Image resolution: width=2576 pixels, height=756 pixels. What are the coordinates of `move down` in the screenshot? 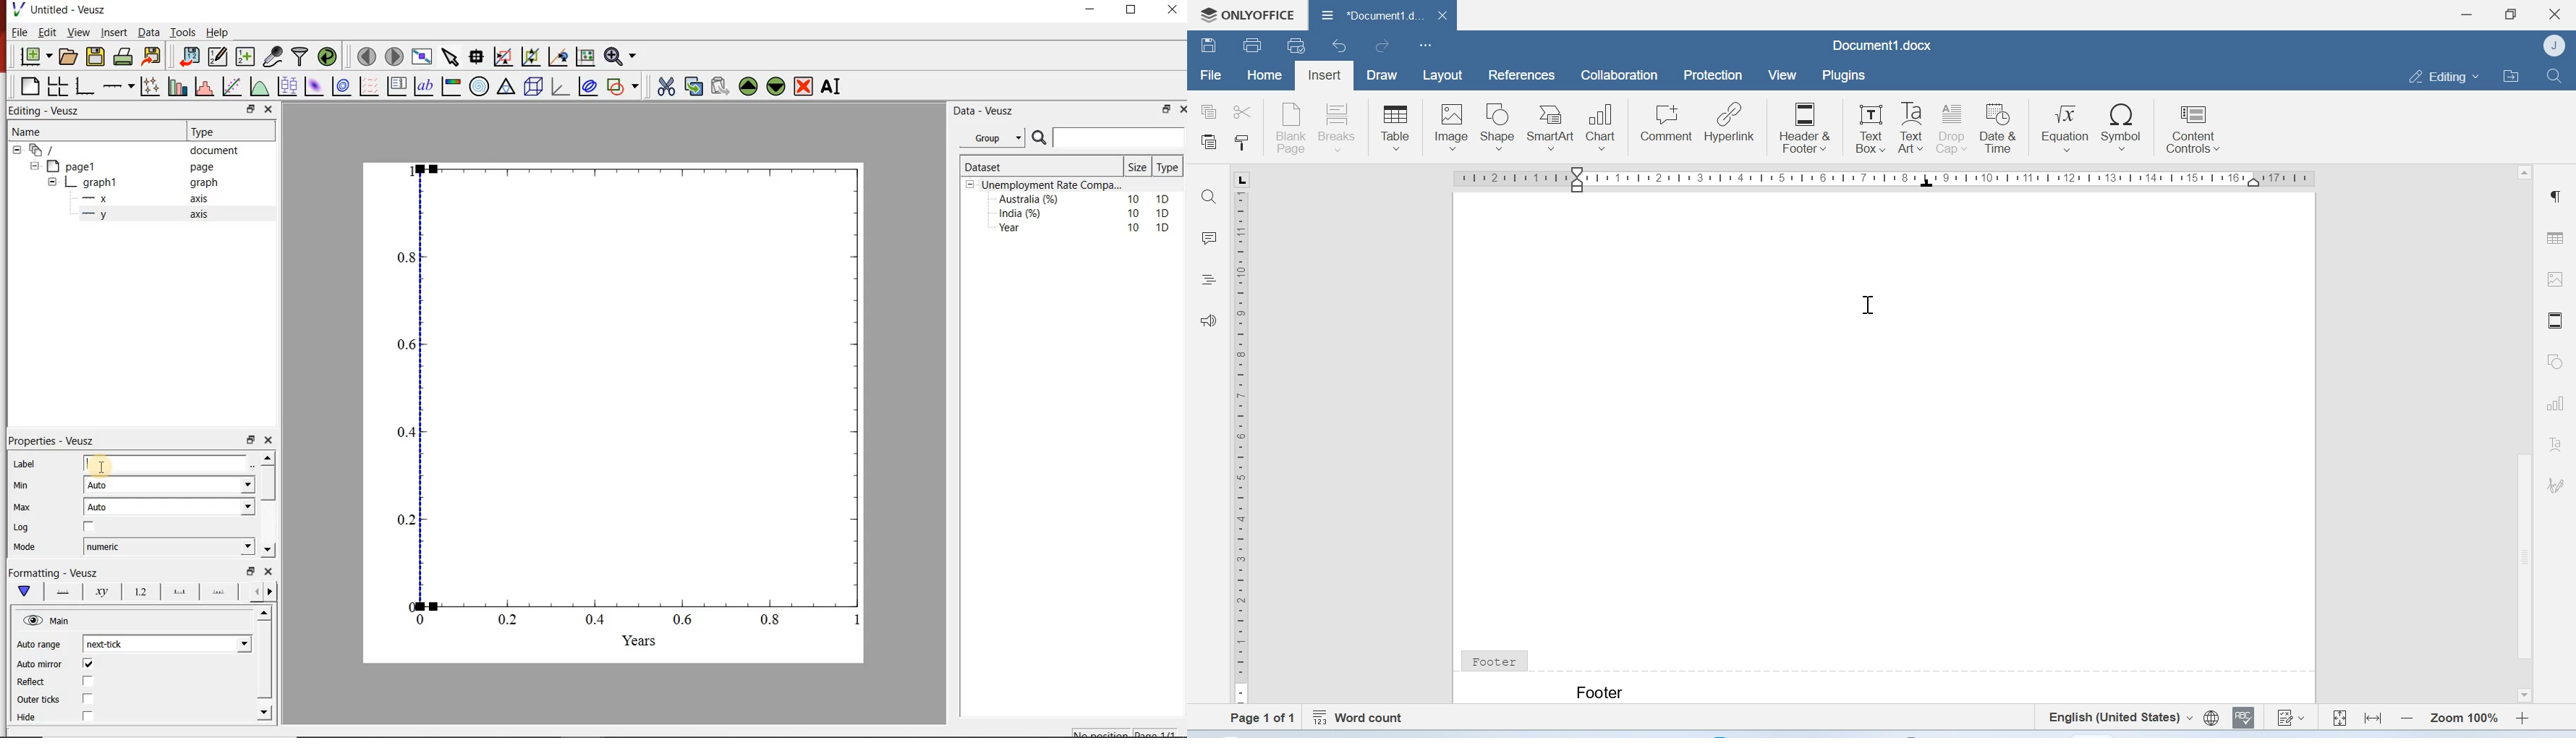 It's located at (267, 549).